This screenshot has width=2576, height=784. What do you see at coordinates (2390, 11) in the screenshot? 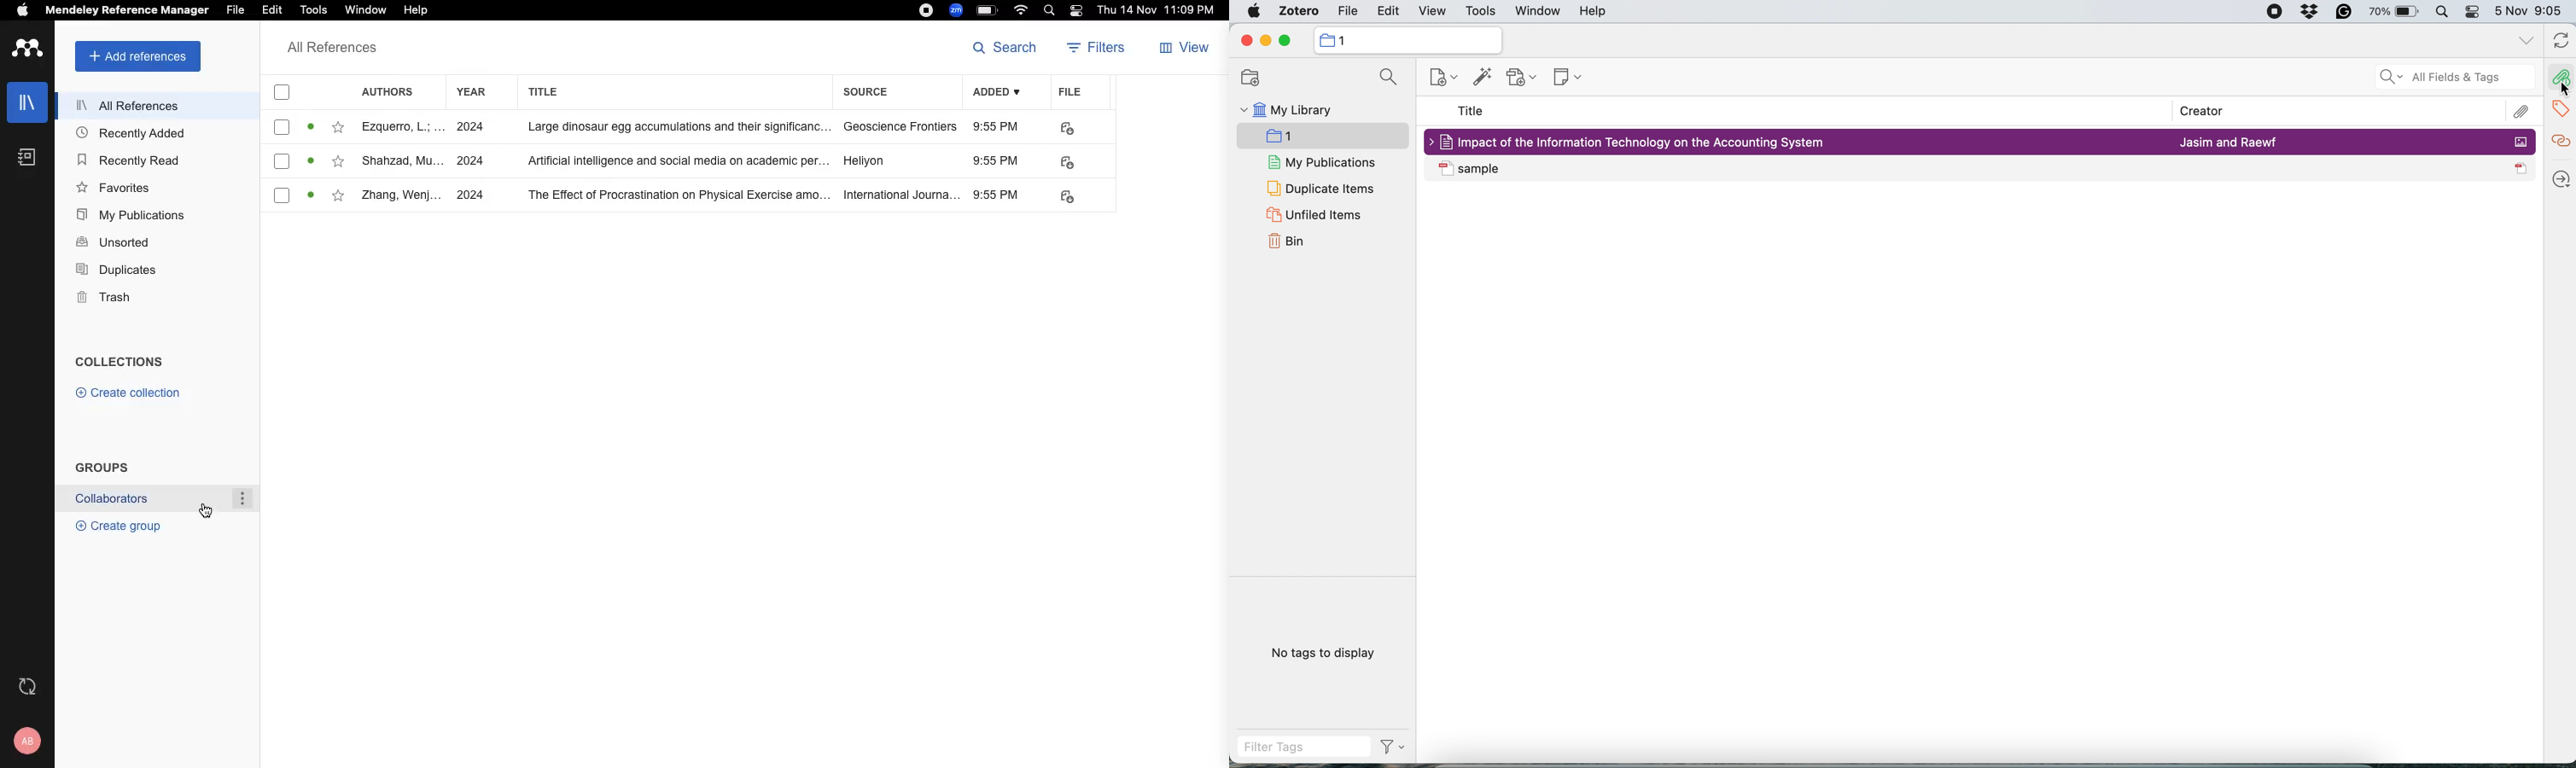
I see `battery` at bounding box center [2390, 11].